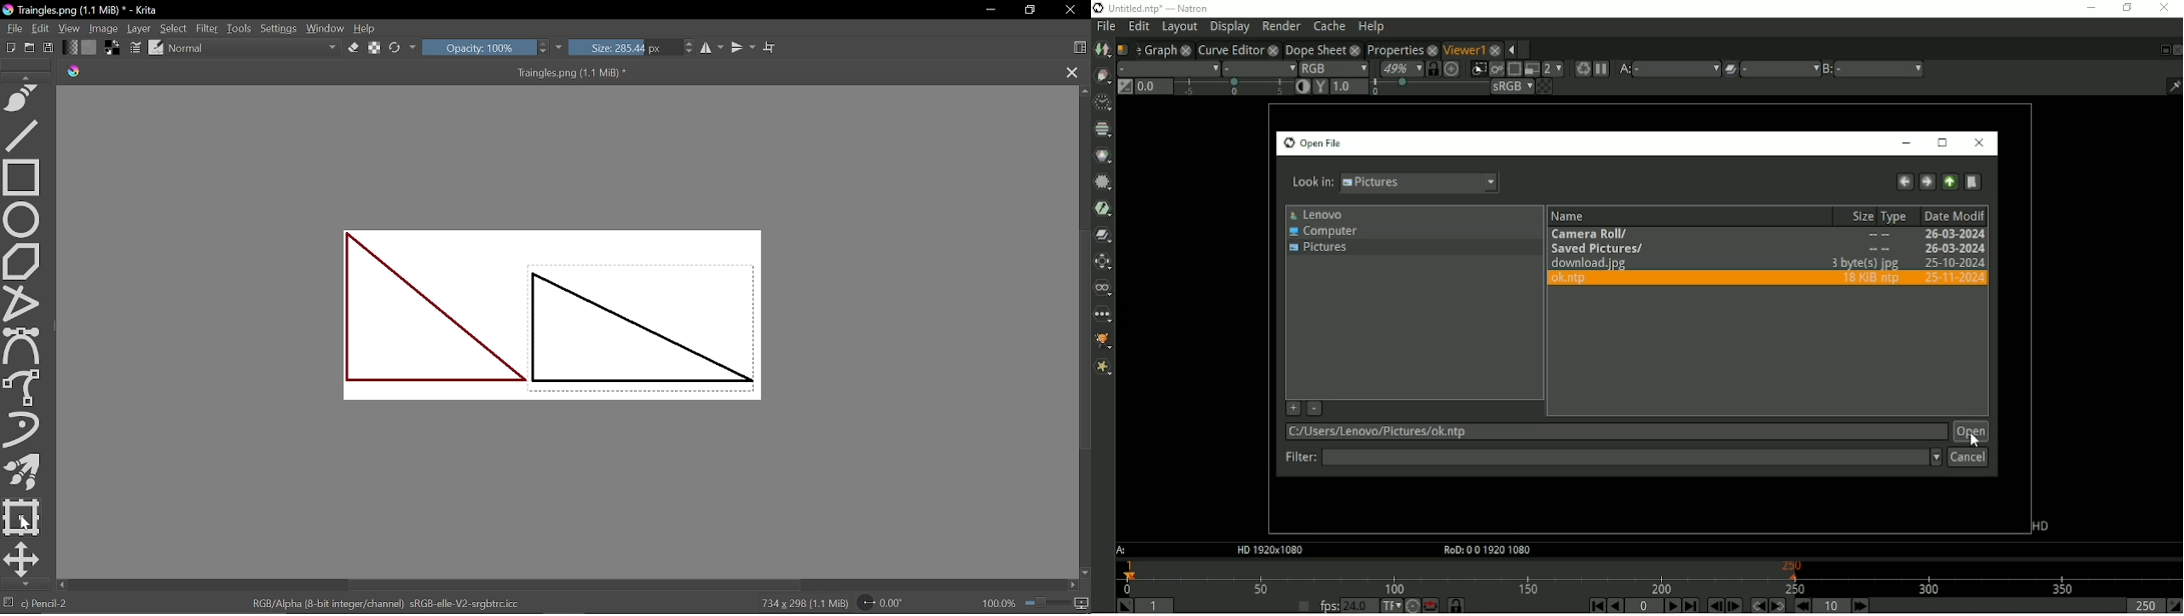 Image resolution: width=2184 pixels, height=616 pixels. I want to click on Move down in tools, so click(22, 584).